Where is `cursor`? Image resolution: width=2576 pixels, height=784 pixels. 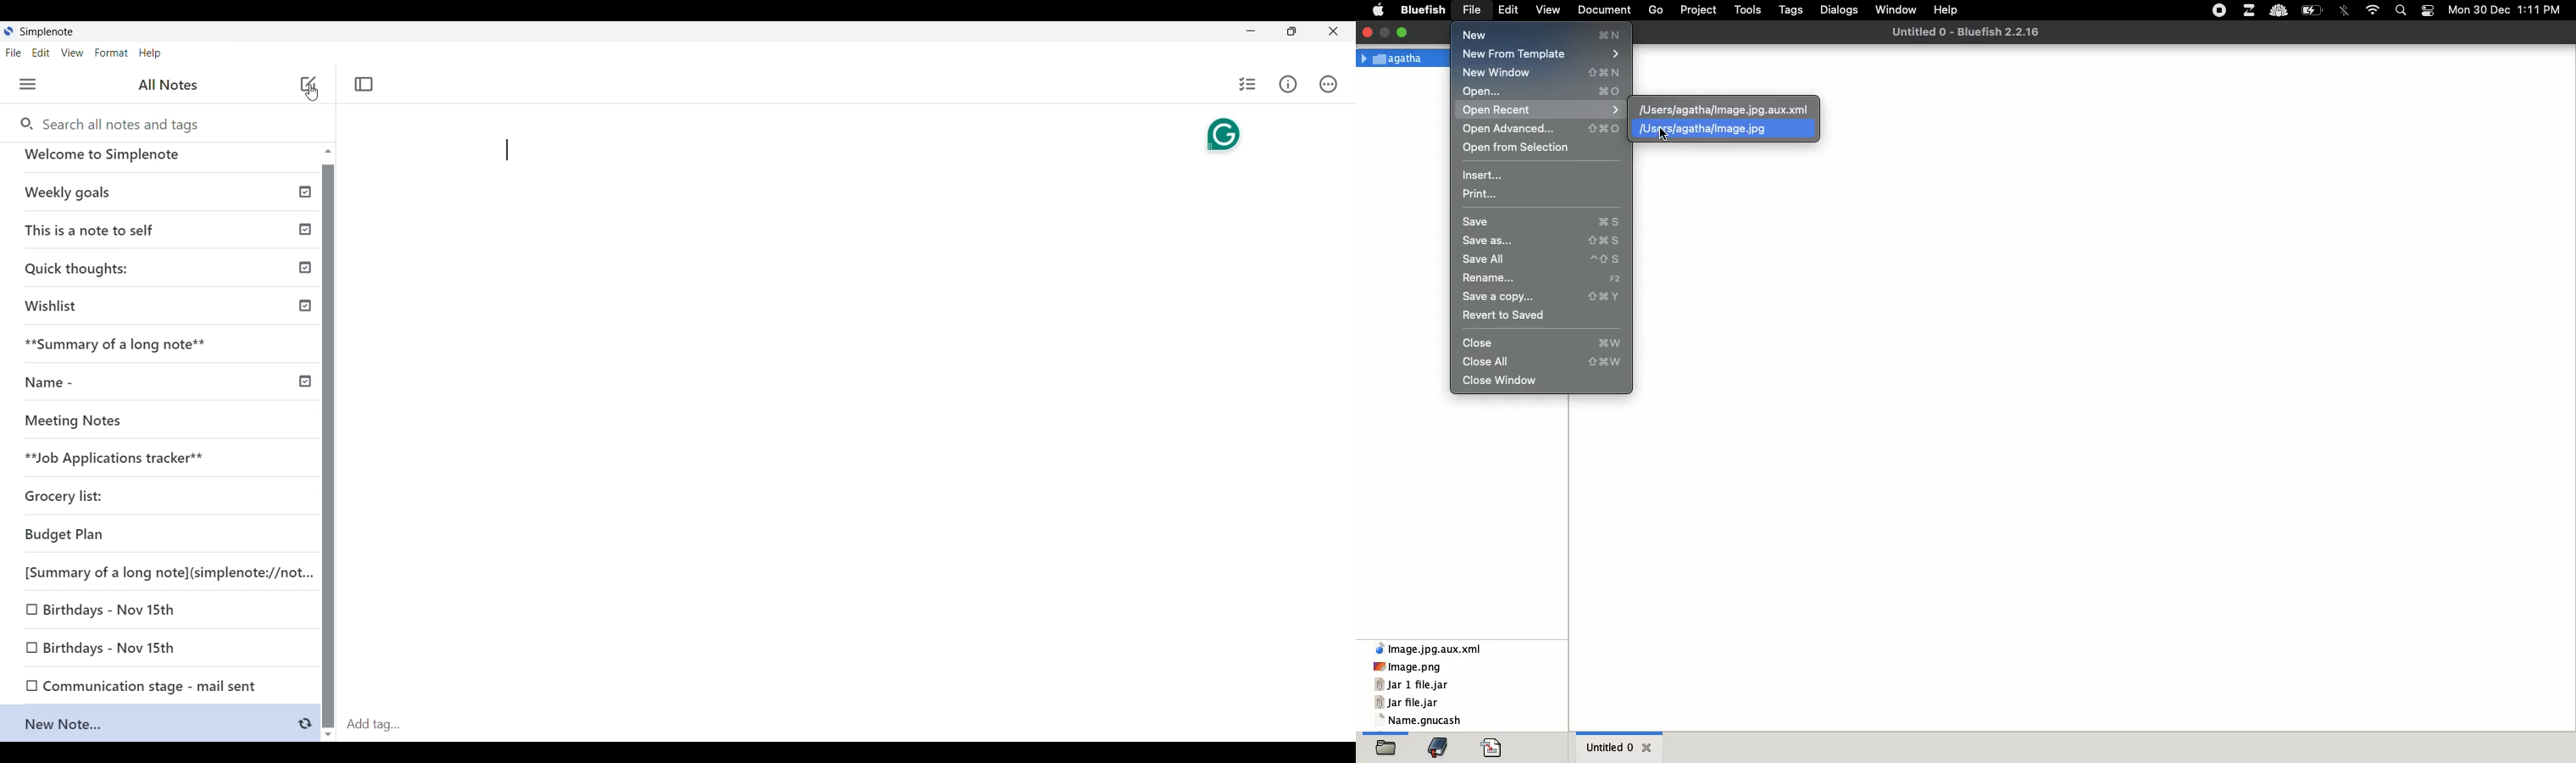 cursor is located at coordinates (1663, 134).